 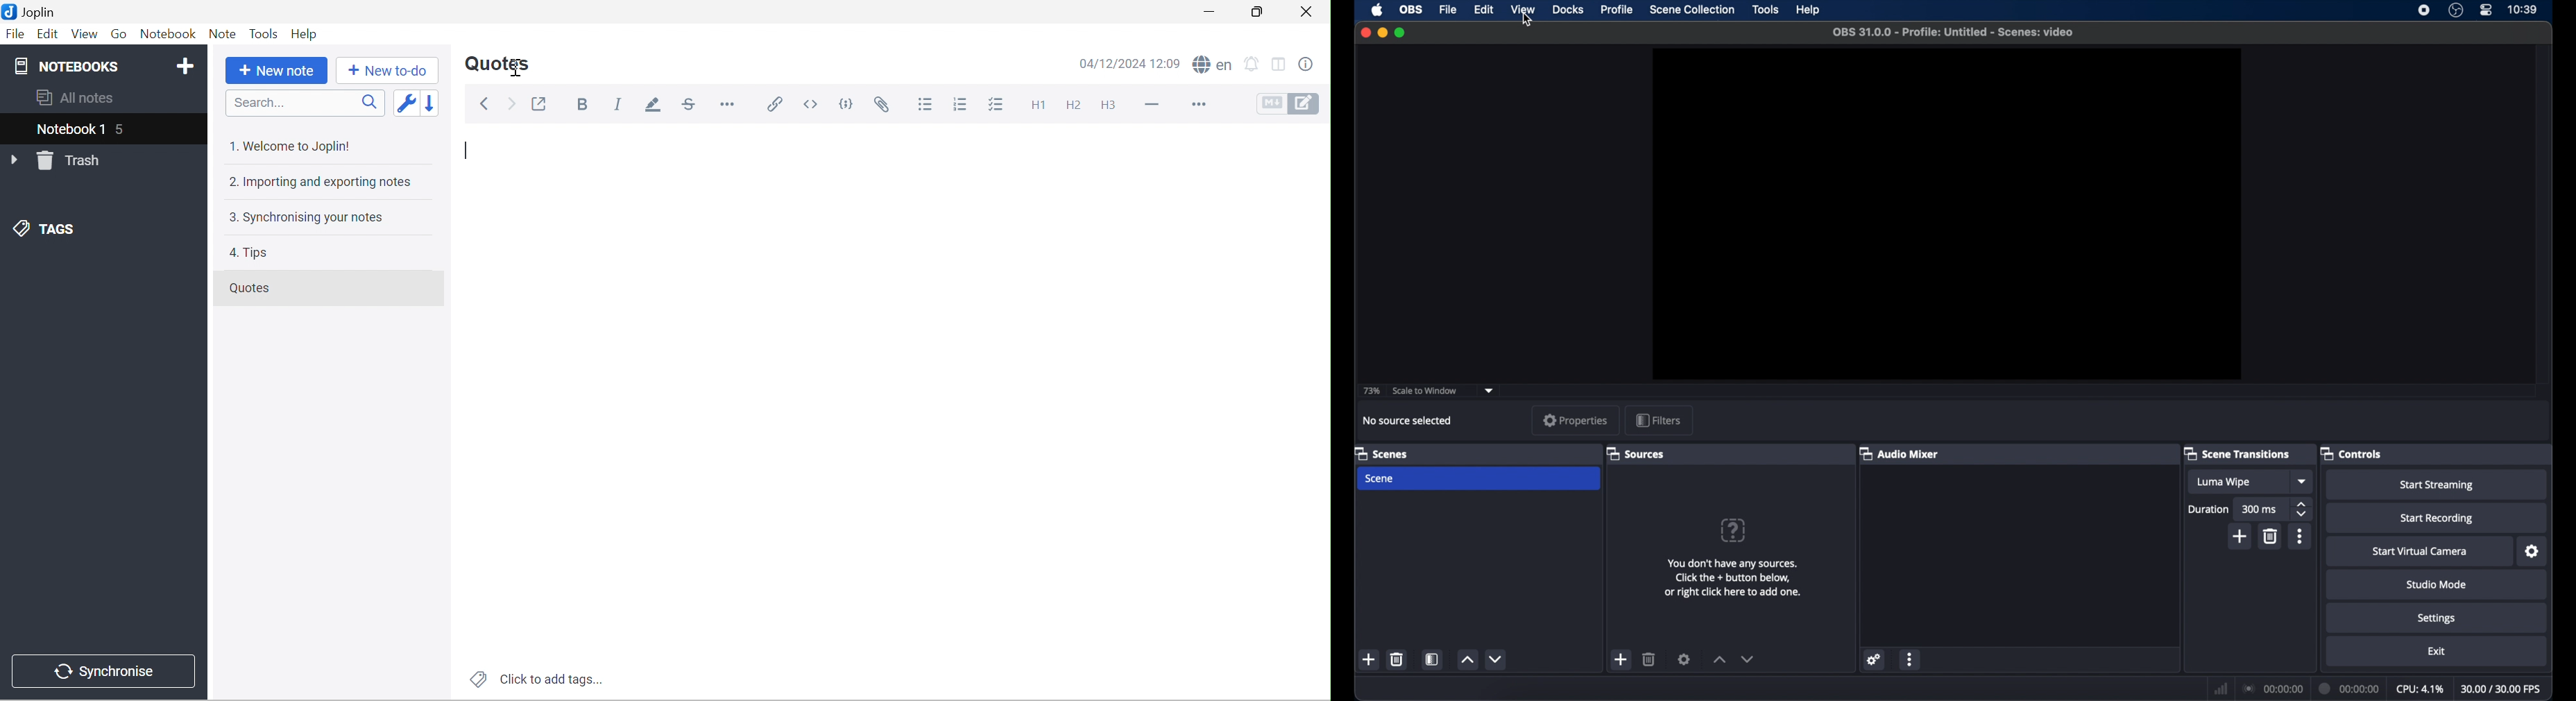 What do you see at coordinates (1874, 659) in the screenshot?
I see `settings` at bounding box center [1874, 659].